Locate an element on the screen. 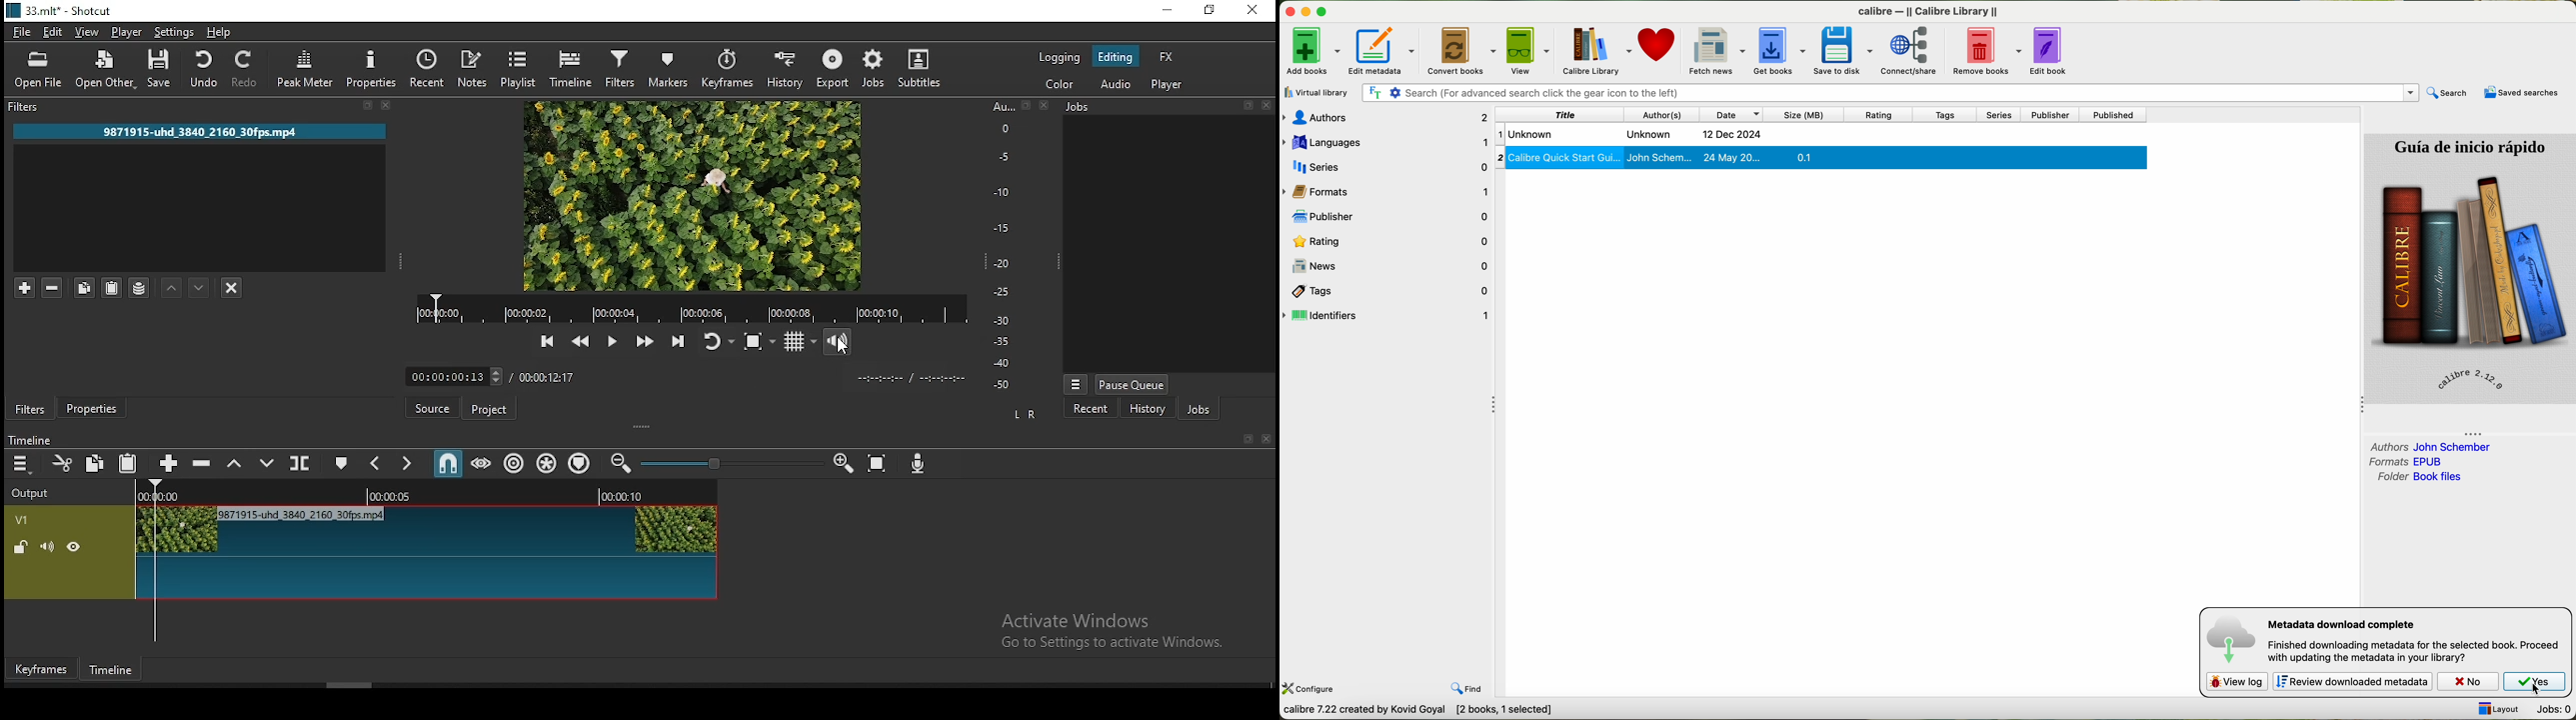  save to disk is located at coordinates (1846, 50).